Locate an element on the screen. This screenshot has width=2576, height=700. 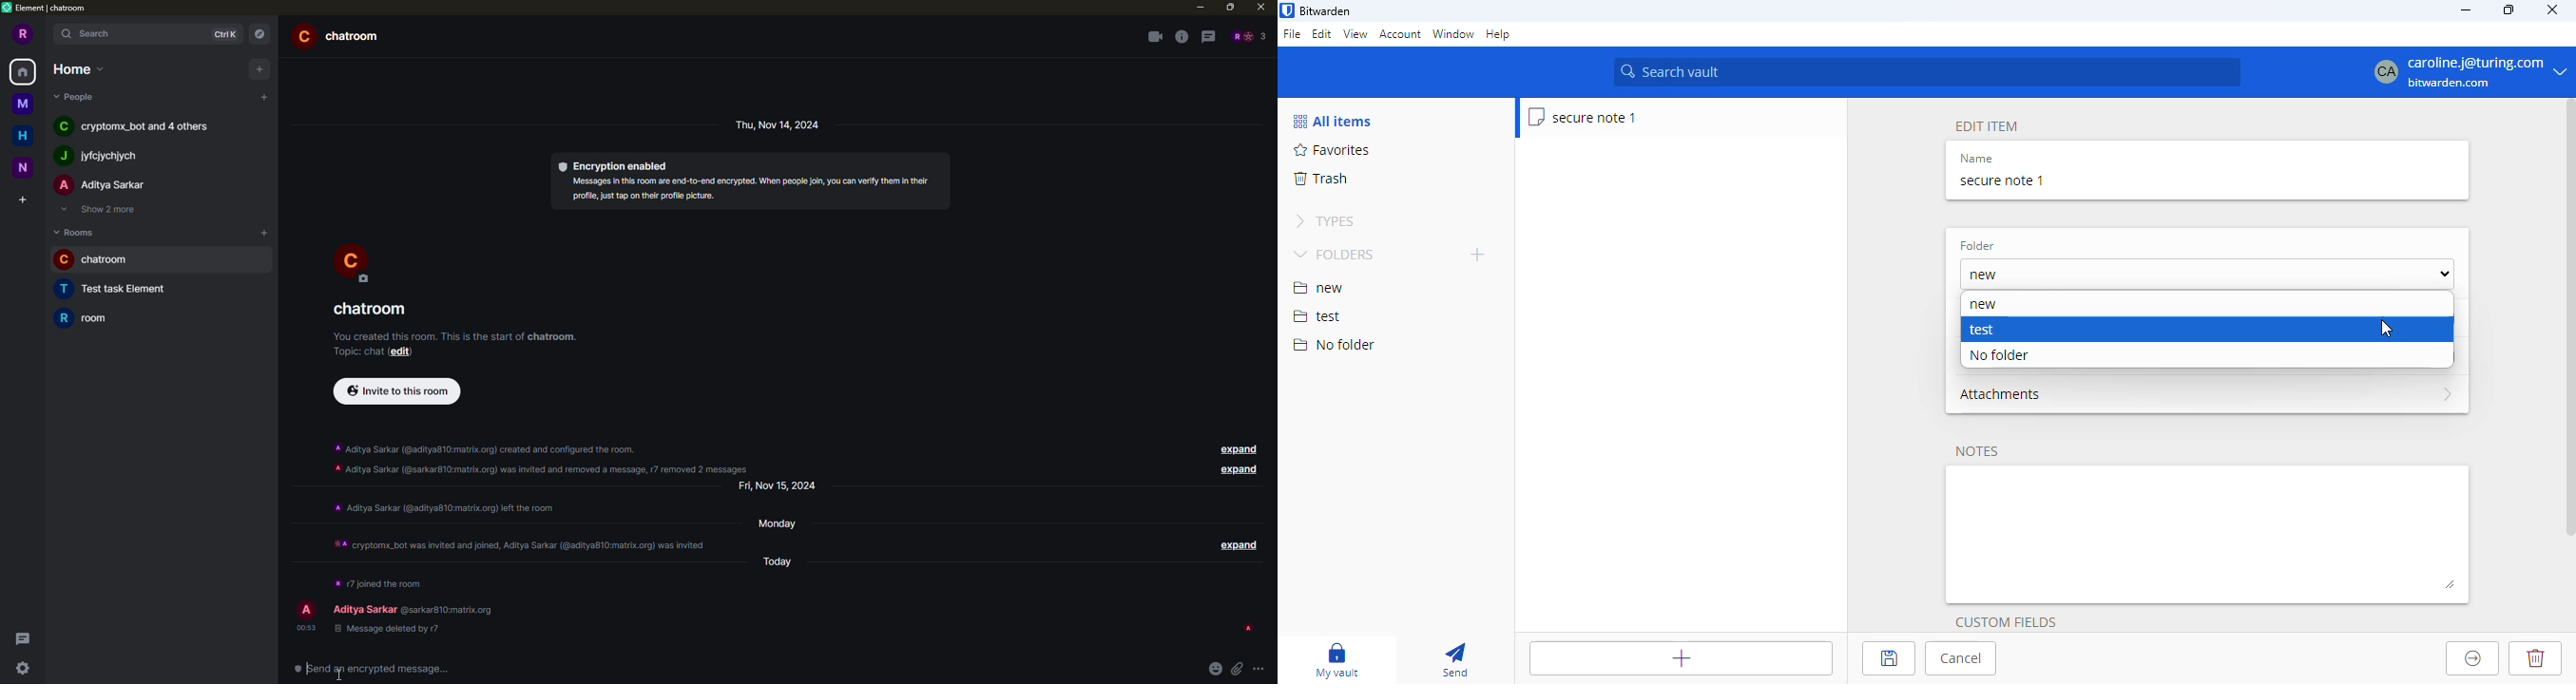
cursor is located at coordinates (348, 667).